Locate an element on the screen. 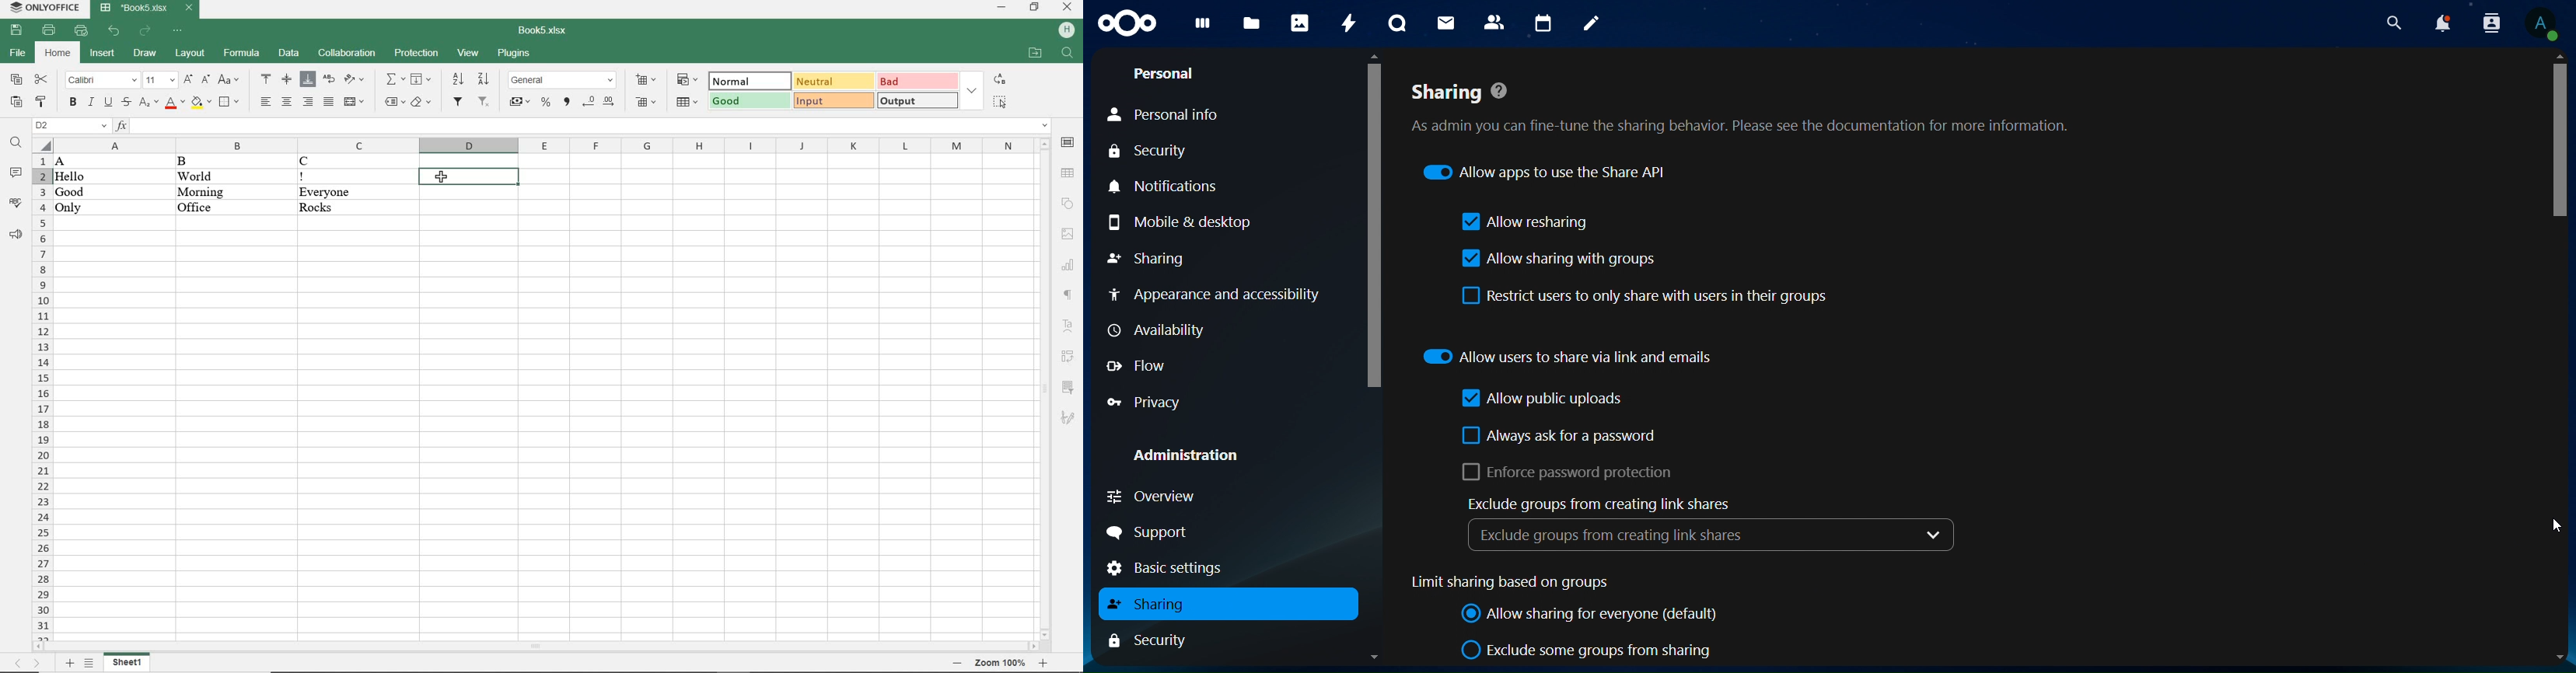 The width and height of the screenshot is (2576, 700). PERCENT STYLE is located at coordinates (547, 103).